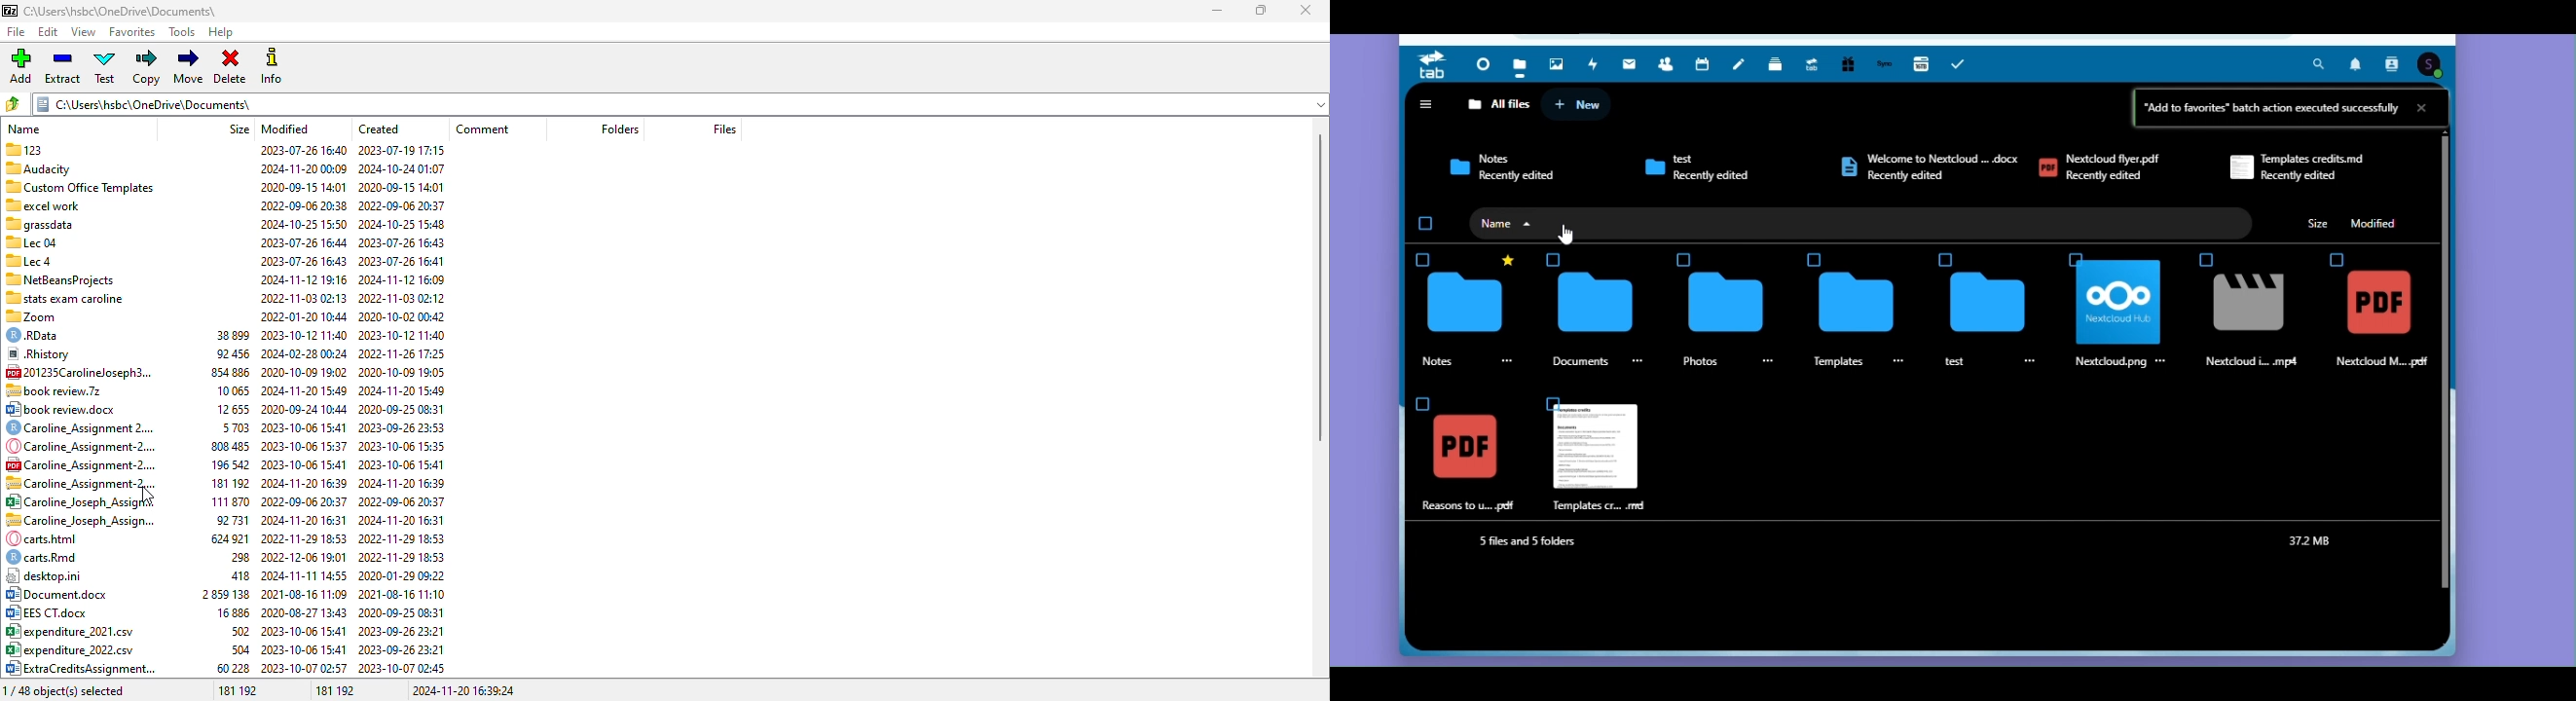 The height and width of the screenshot is (728, 2576). Describe the element at coordinates (223, 260) in the screenshot. I see `| ®lleca 2023-07-26 16:43 2023-07-26 16:41` at that location.